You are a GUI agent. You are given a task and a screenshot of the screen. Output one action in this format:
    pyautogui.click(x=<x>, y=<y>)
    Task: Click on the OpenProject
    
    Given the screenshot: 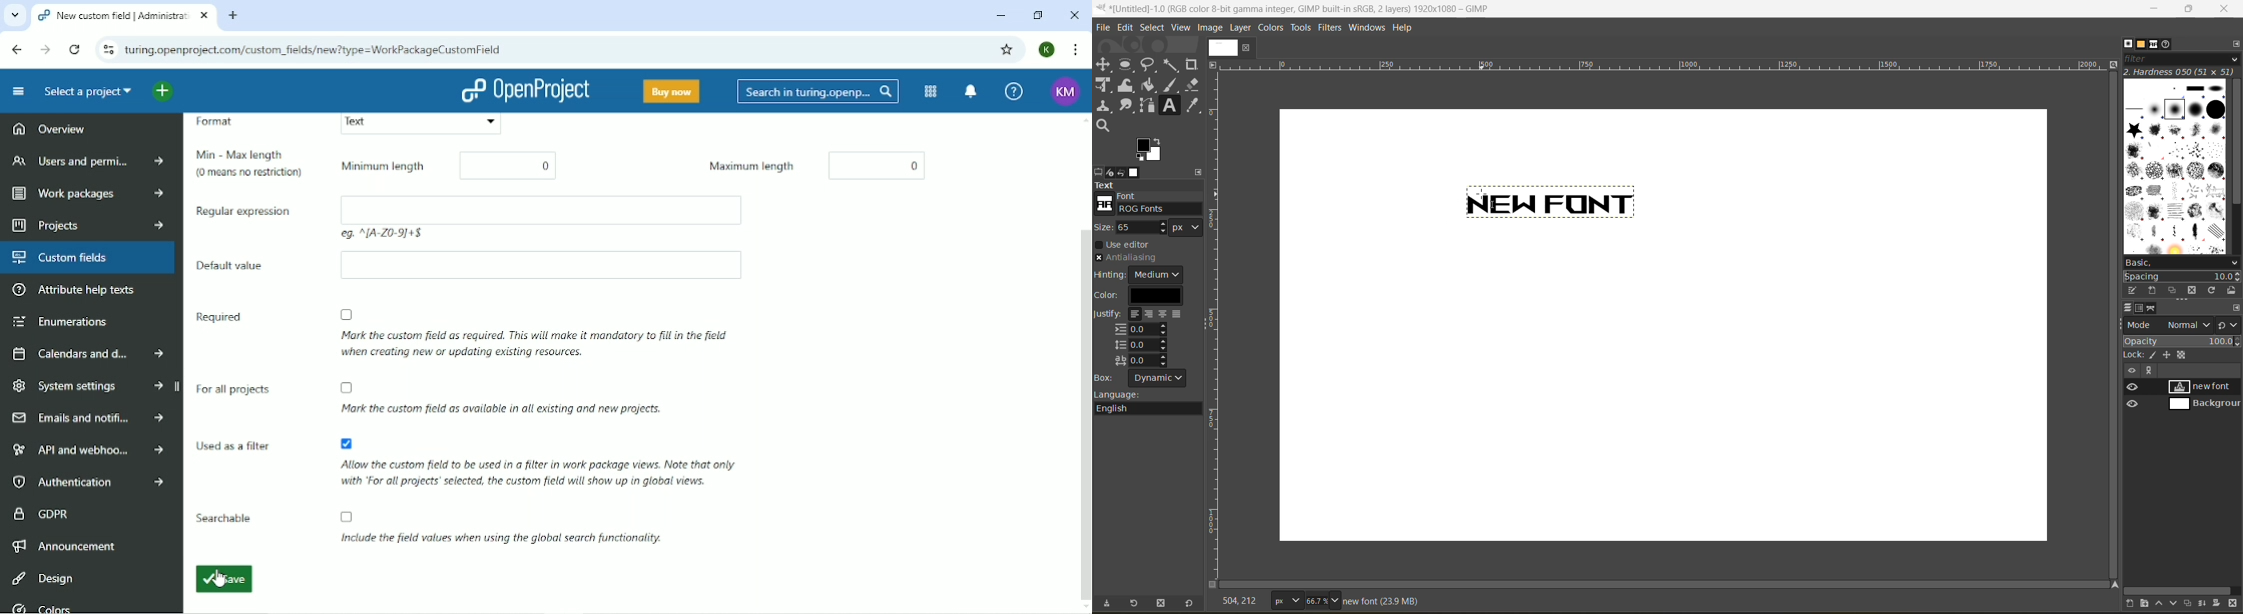 What is the action you would take?
    pyautogui.click(x=530, y=91)
    